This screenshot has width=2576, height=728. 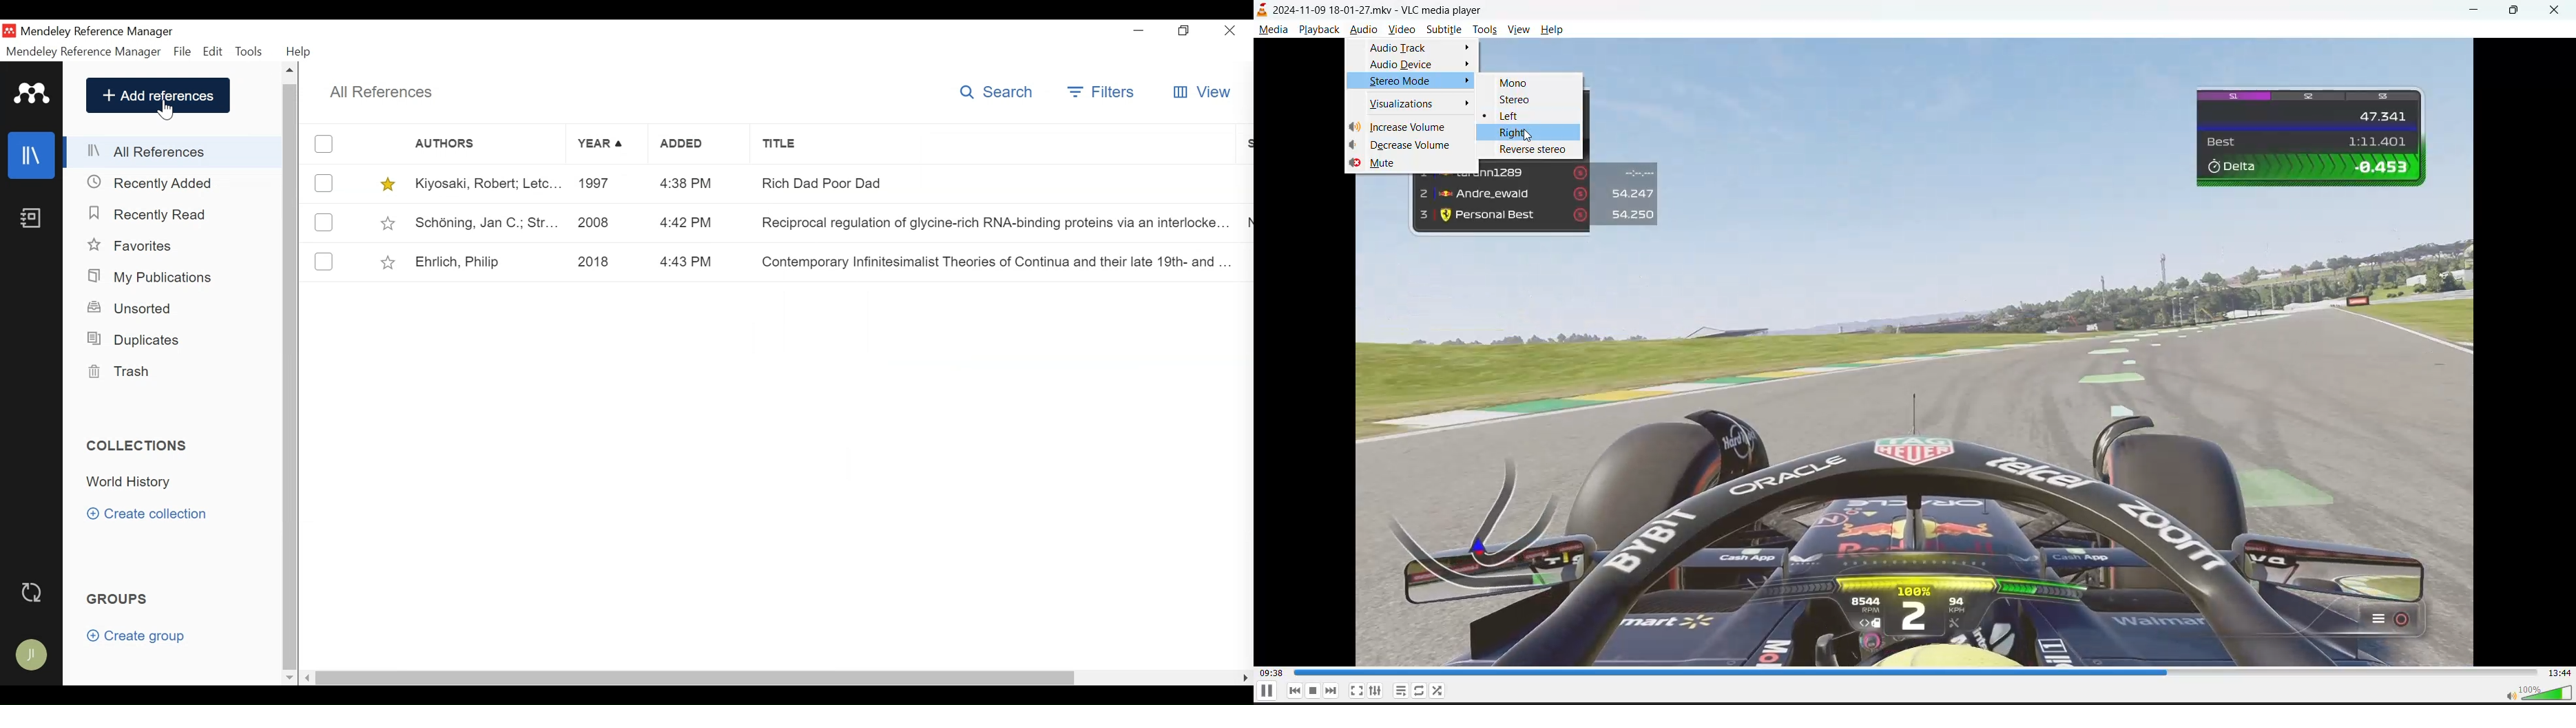 I want to click on view, so click(x=1521, y=31).